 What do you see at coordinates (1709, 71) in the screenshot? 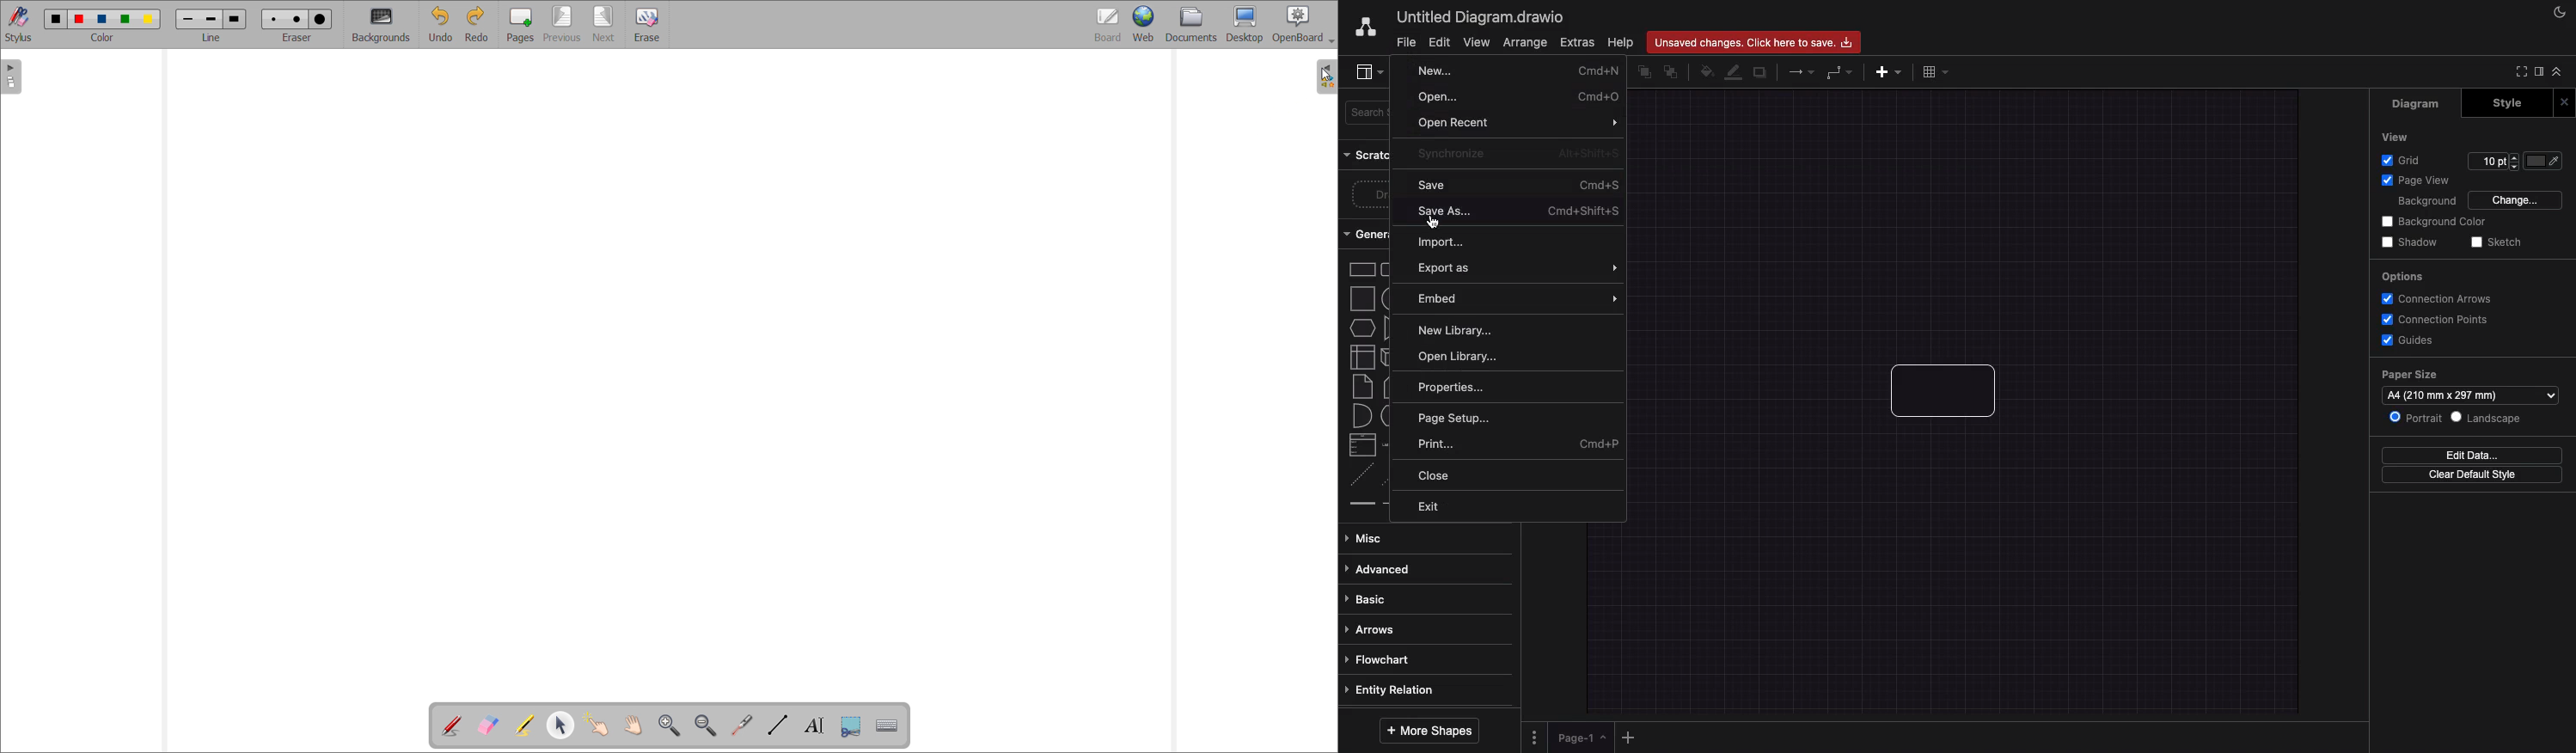
I see `Fill color` at bounding box center [1709, 71].